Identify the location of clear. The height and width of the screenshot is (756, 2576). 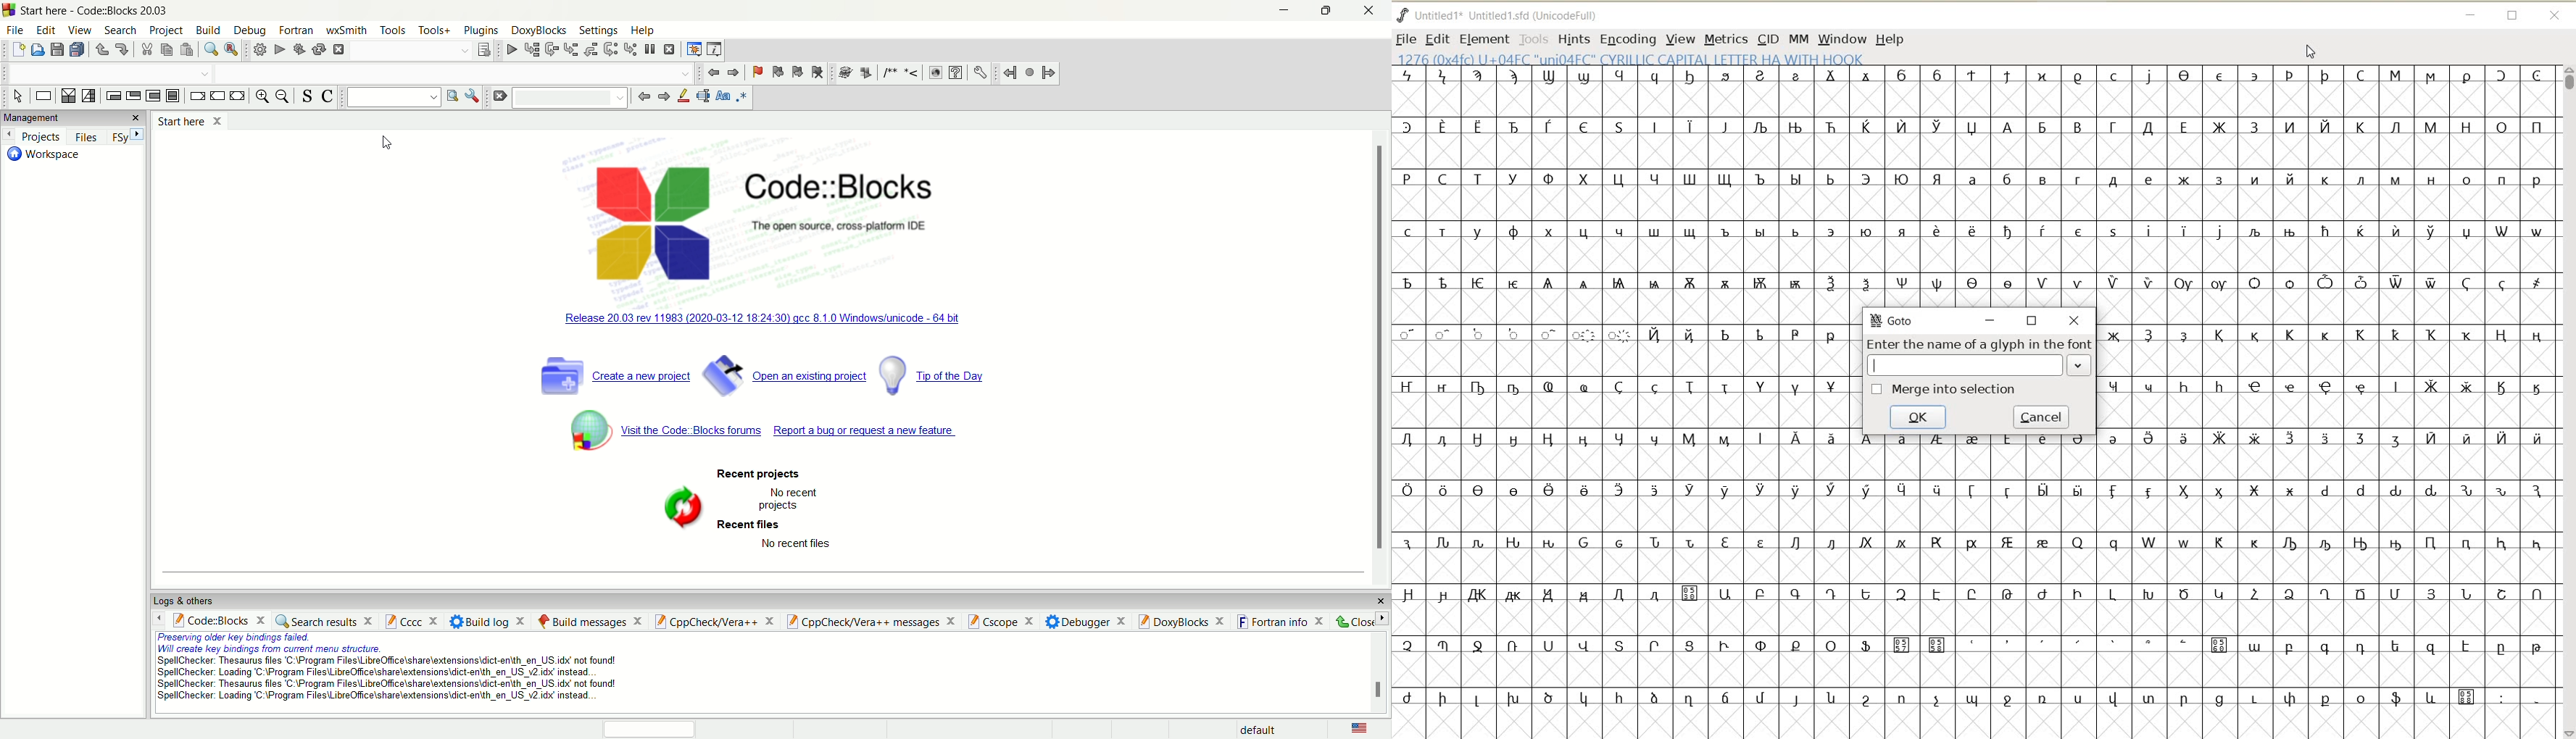
(501, 96).